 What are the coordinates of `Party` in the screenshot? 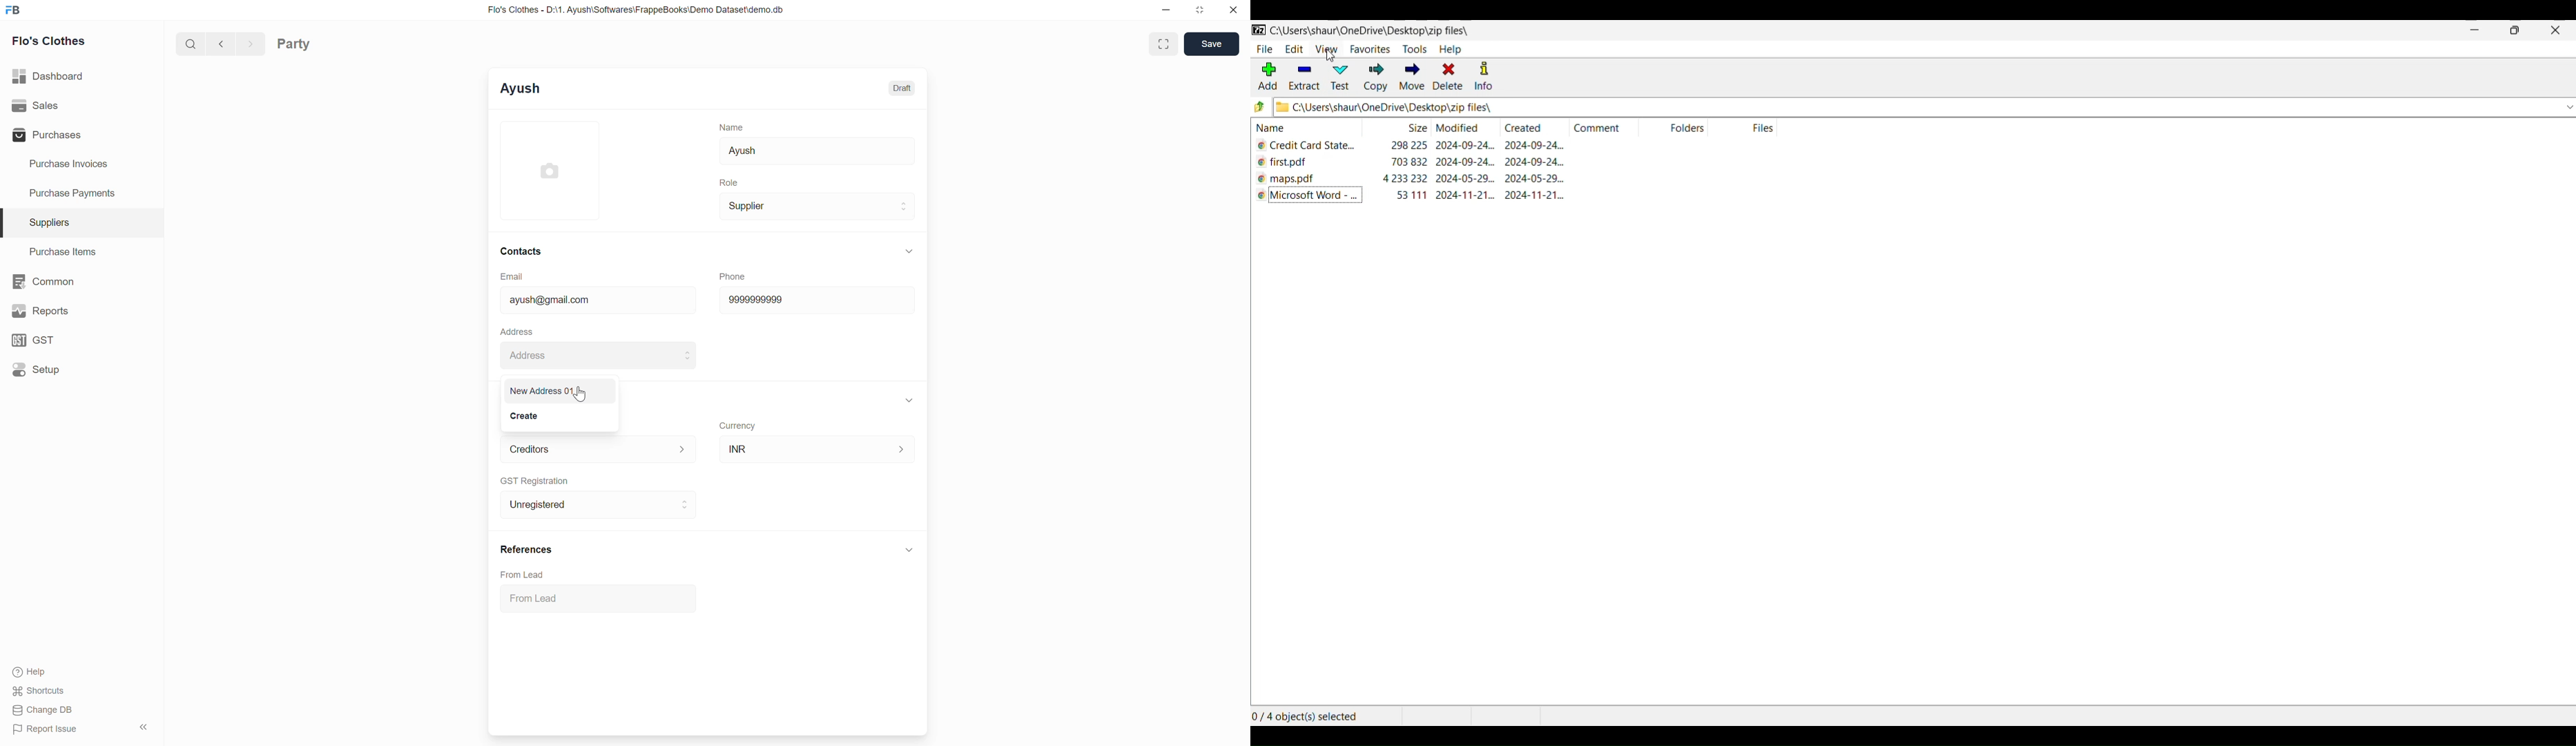 It's located at (294, 44).